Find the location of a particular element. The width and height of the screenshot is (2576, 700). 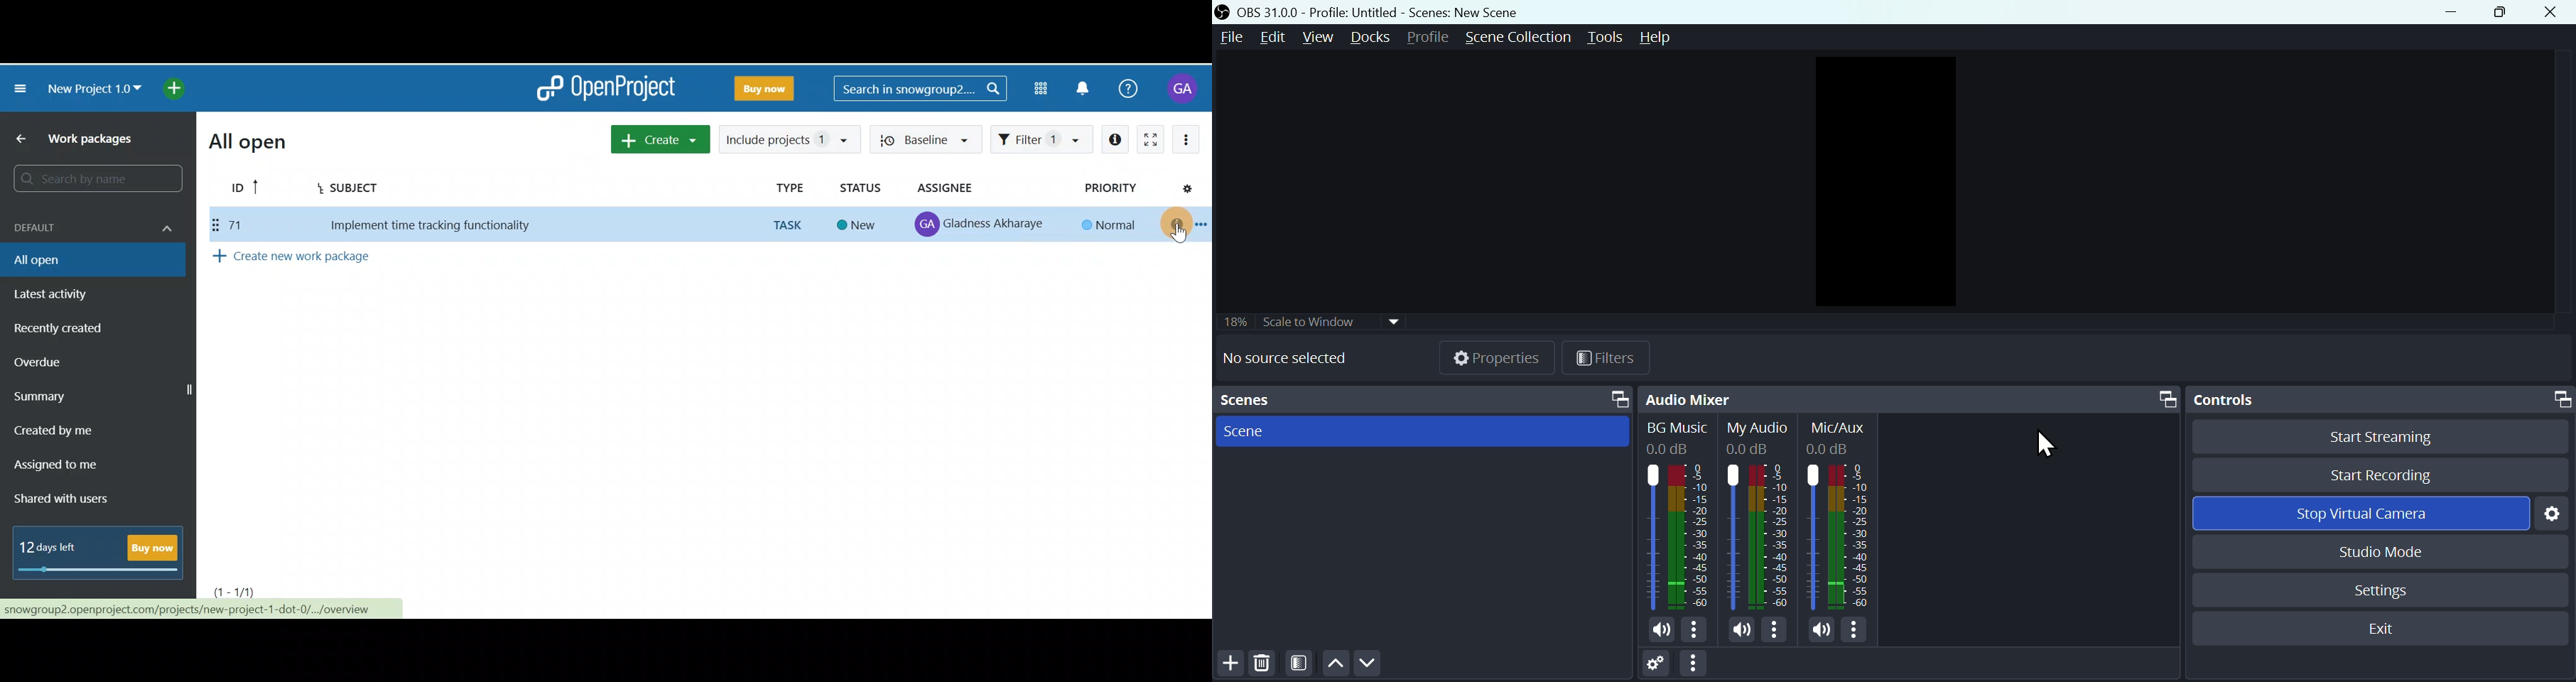

Assigned to me is located at coordinates (61, 464).